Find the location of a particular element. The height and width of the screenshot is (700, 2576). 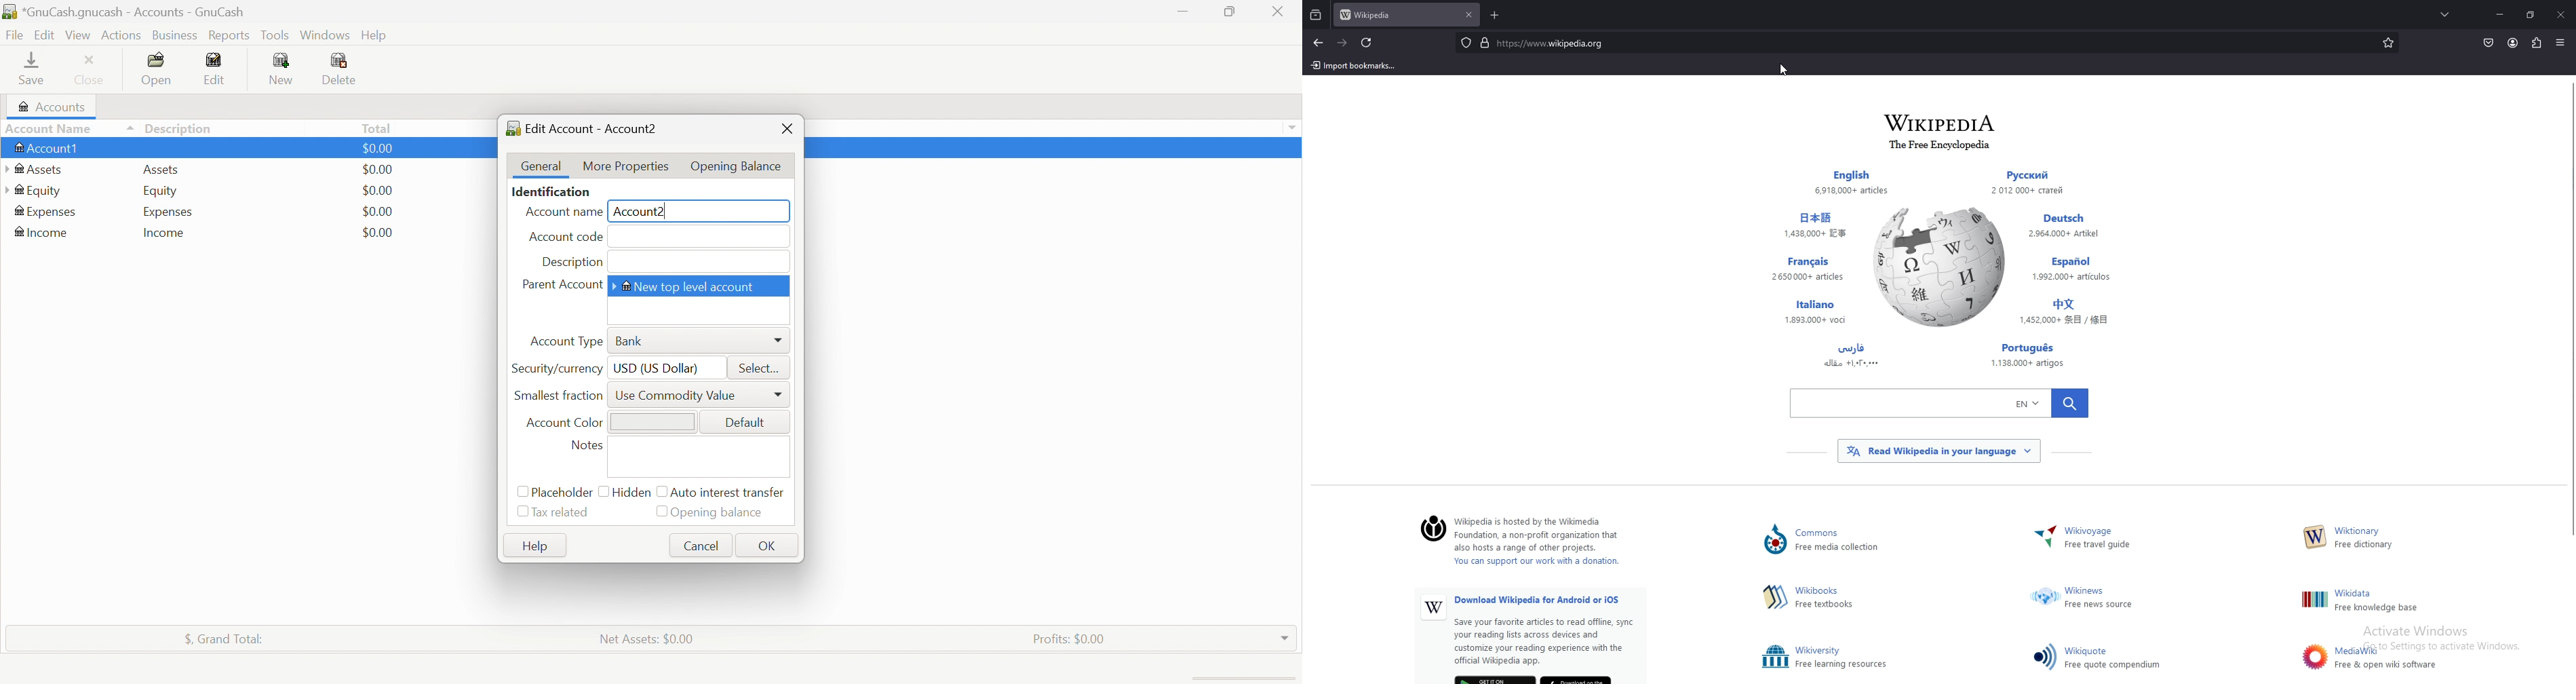

Help is located at coordinates (376, 36).